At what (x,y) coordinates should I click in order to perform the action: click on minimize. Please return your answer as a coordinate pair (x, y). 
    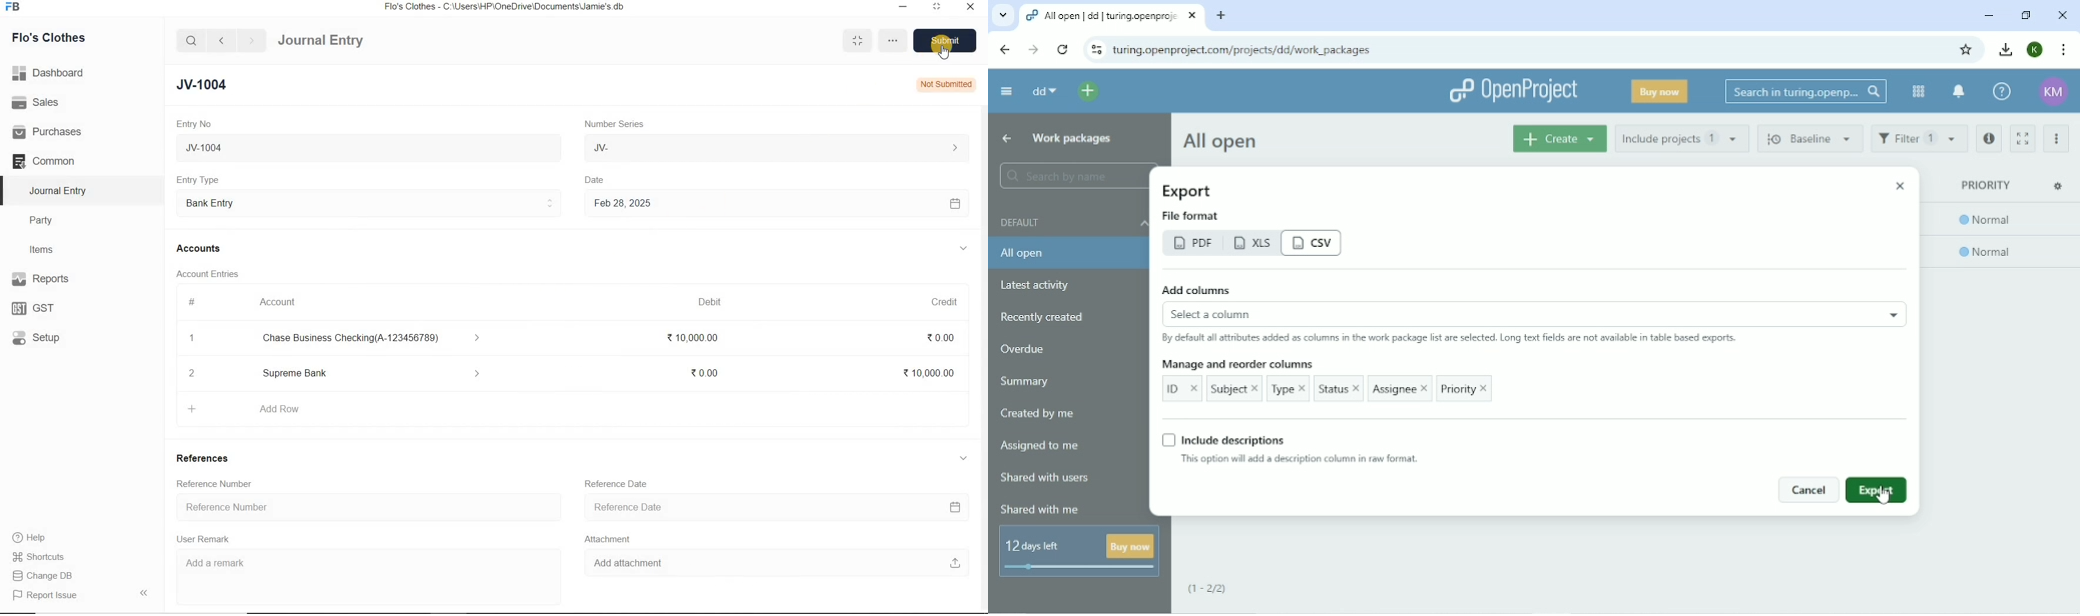
    Looking at the image, I should click on (902, 6).